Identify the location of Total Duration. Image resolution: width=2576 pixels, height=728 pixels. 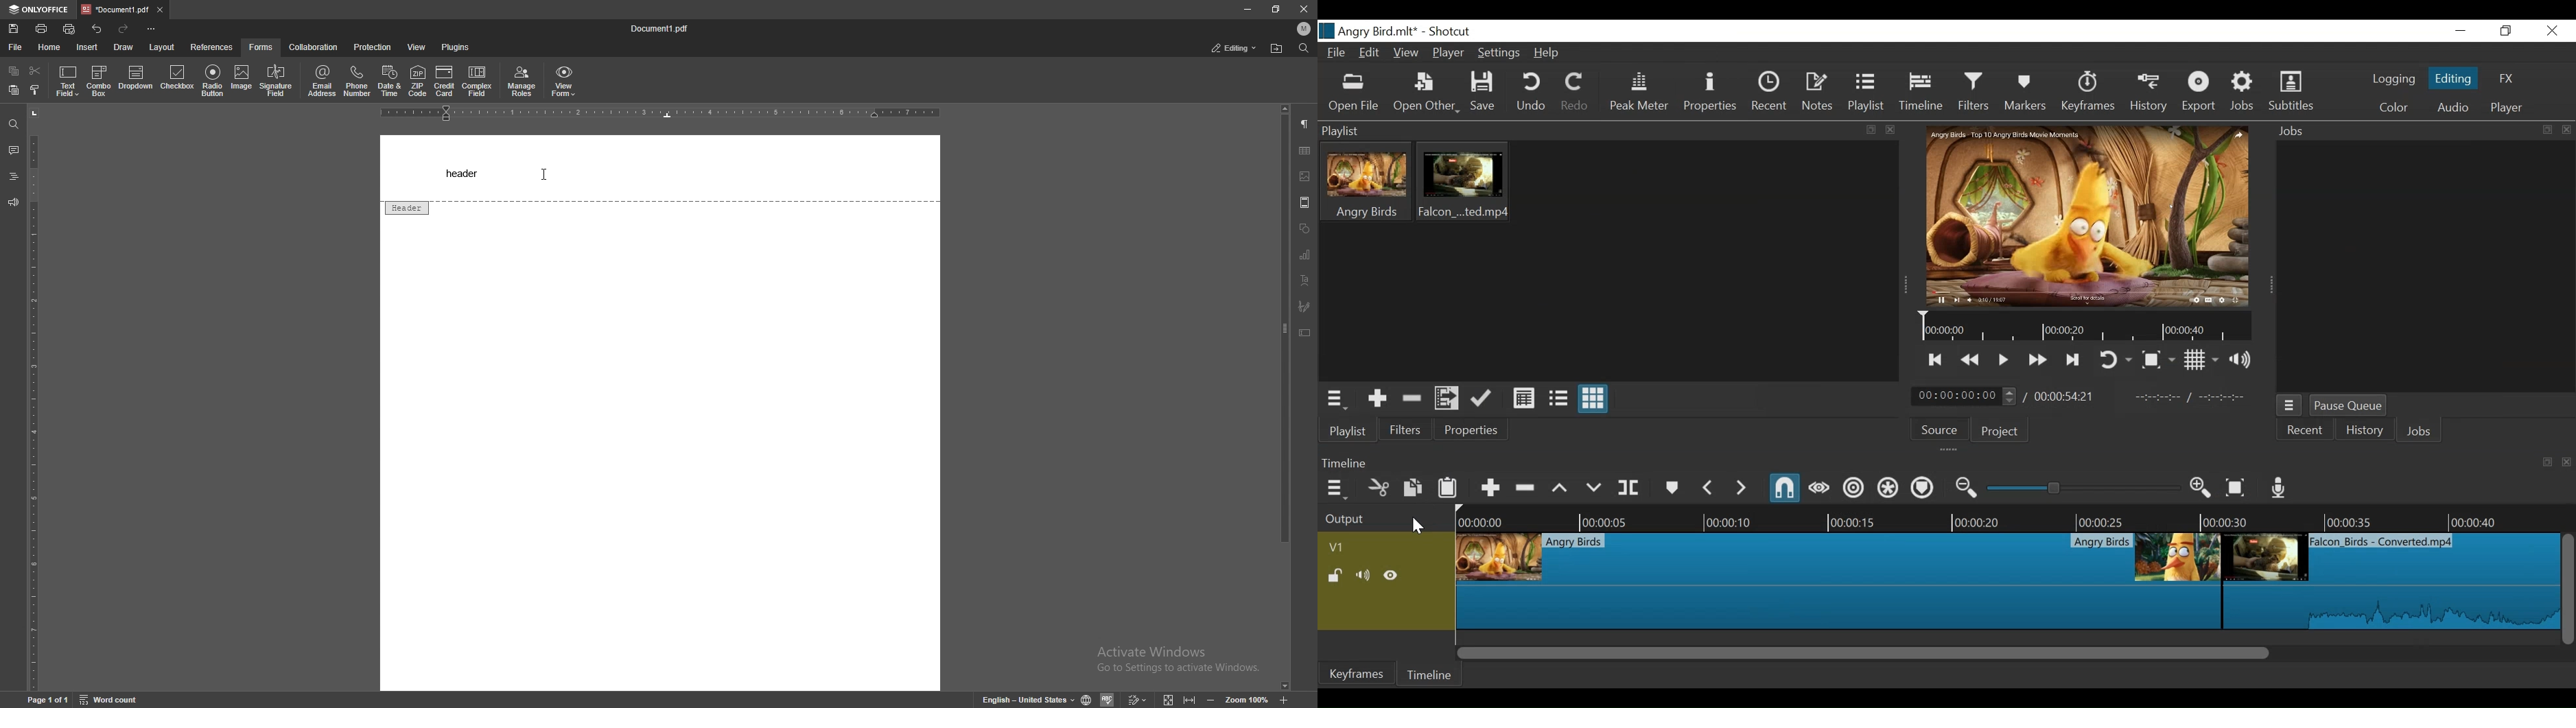
(2064, 397).